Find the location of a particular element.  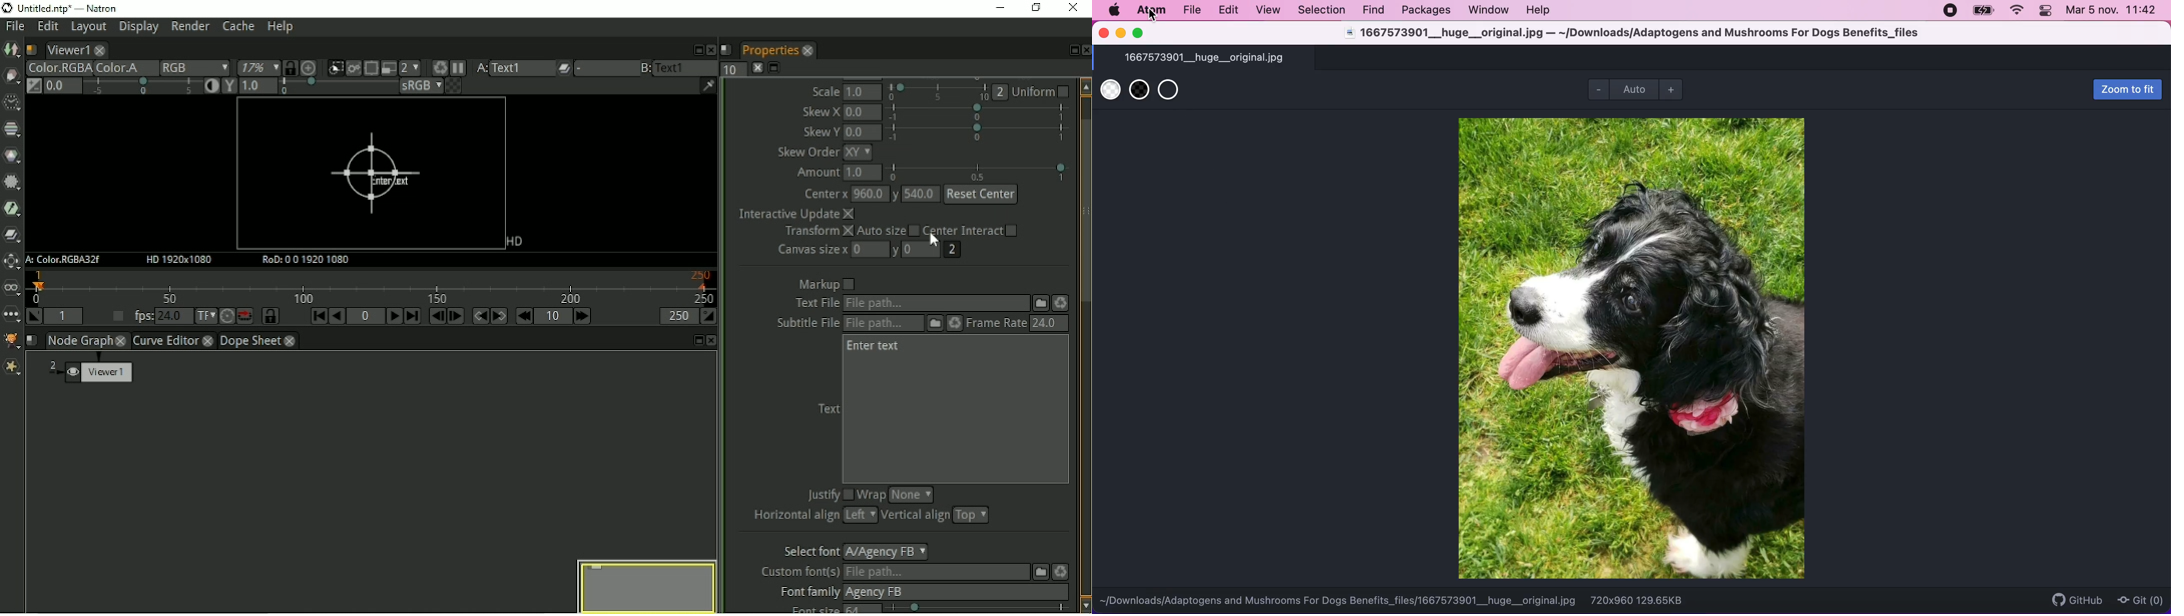

Play backward is located at coordinates (337, 316).